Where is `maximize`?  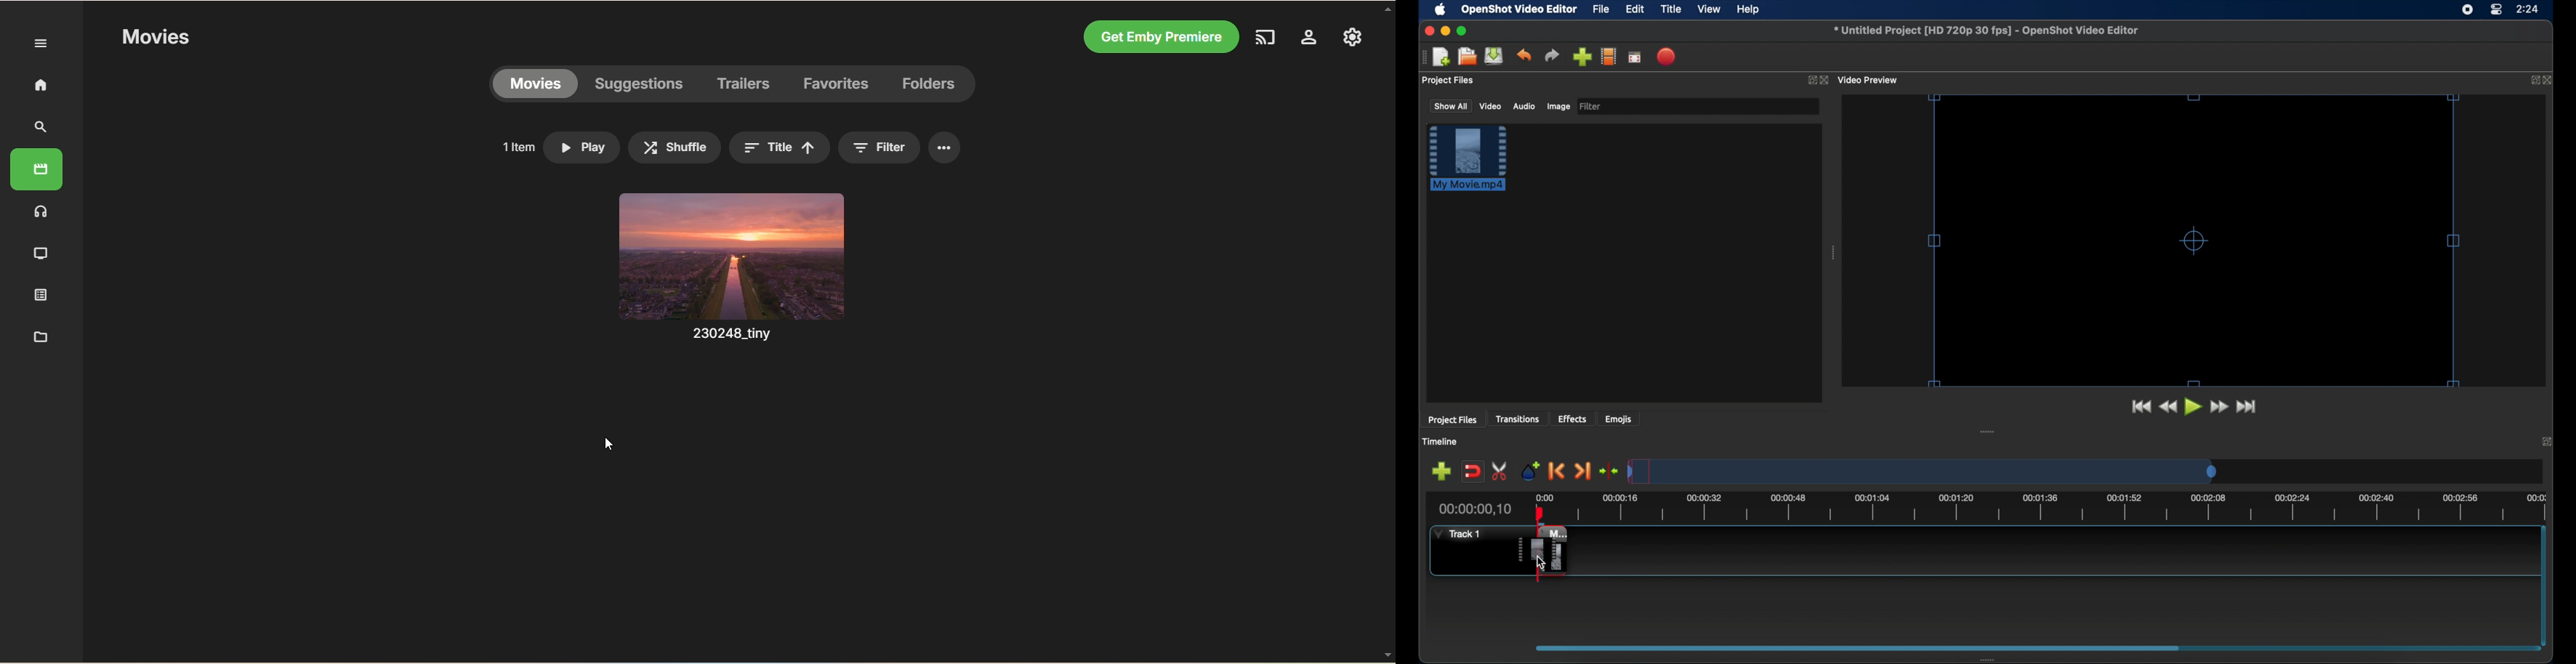
maximize is located at coordinates (1463, 31).